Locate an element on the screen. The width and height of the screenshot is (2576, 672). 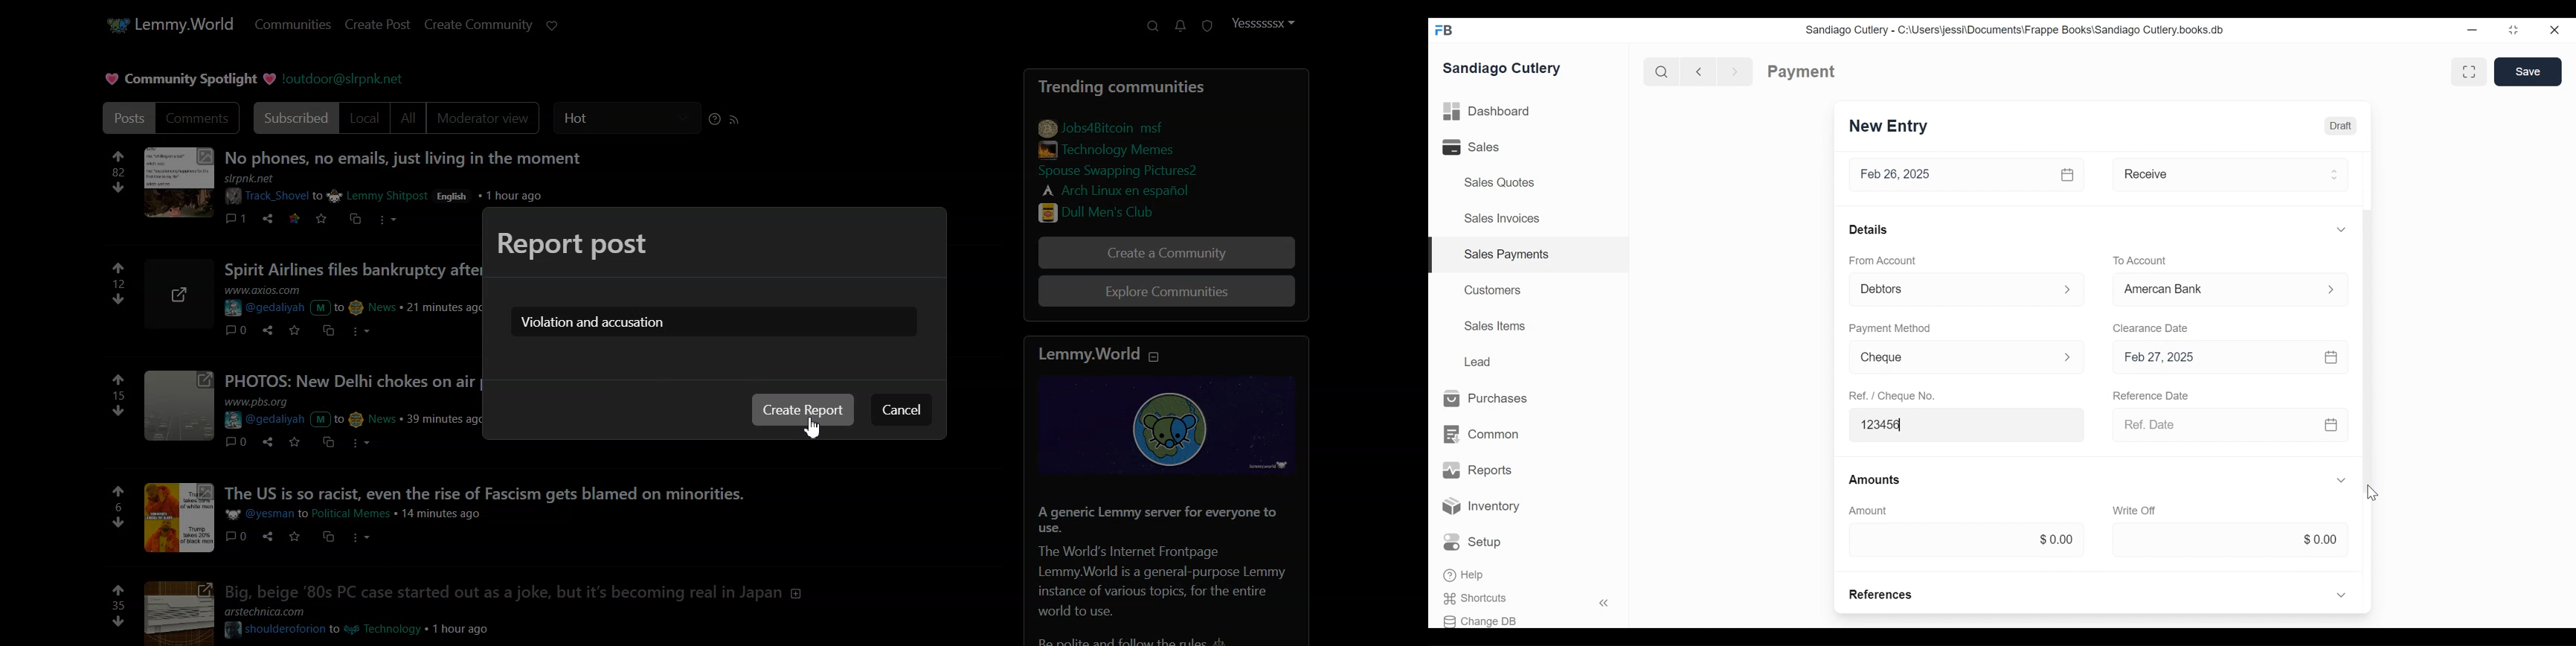
Common is located at coordinates (1480, 435).